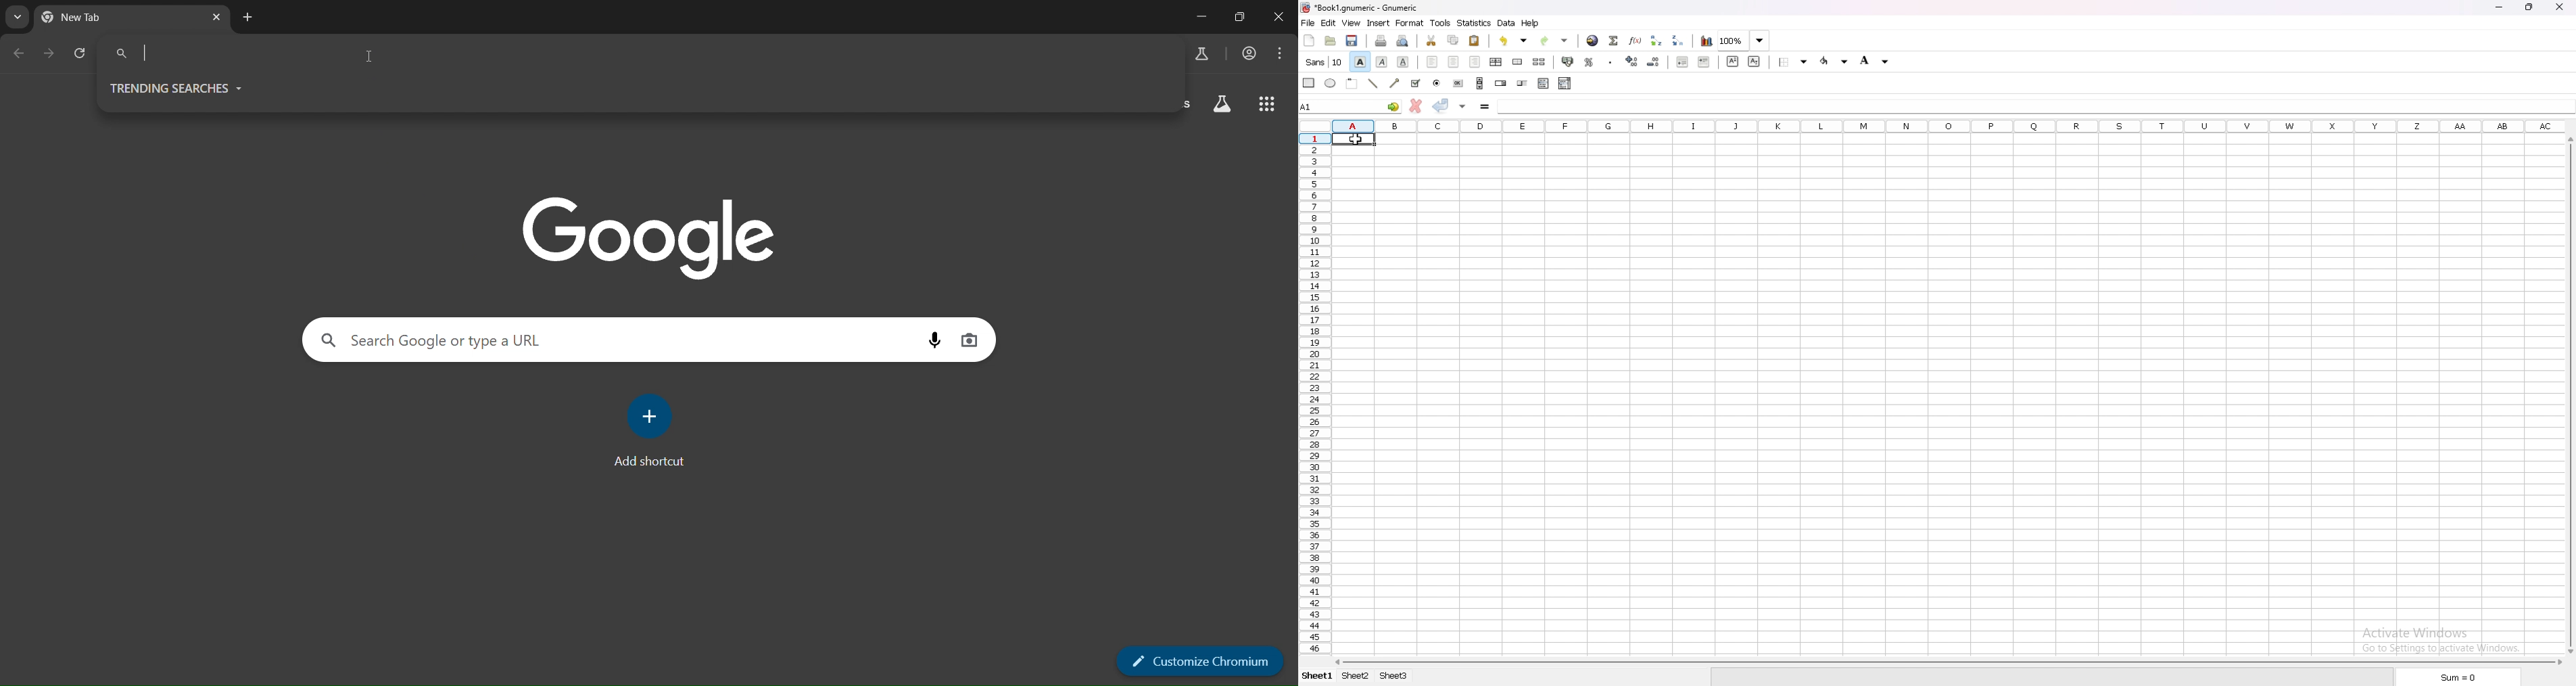 Image resolution: width=2576 pixels, height=700 pixels. I want to click on underline, so click(1404, 63).